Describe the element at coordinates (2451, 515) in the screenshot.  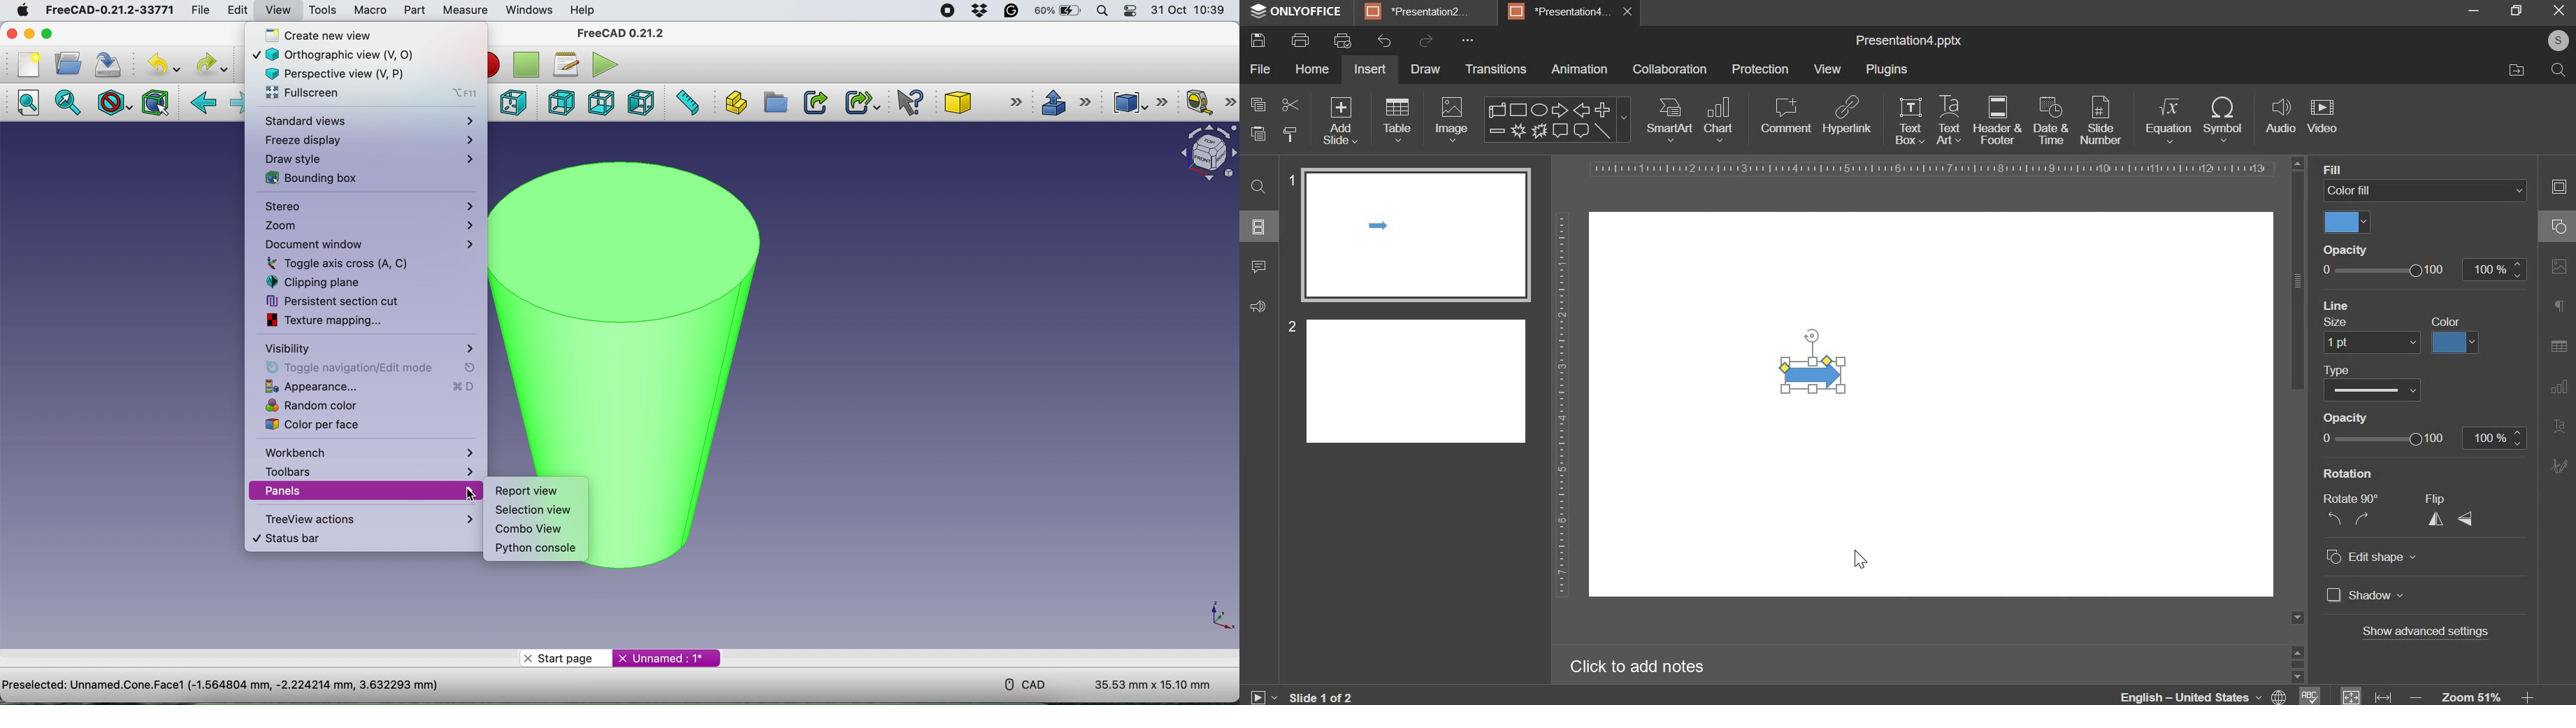
I see `Flip
A <` at that location.